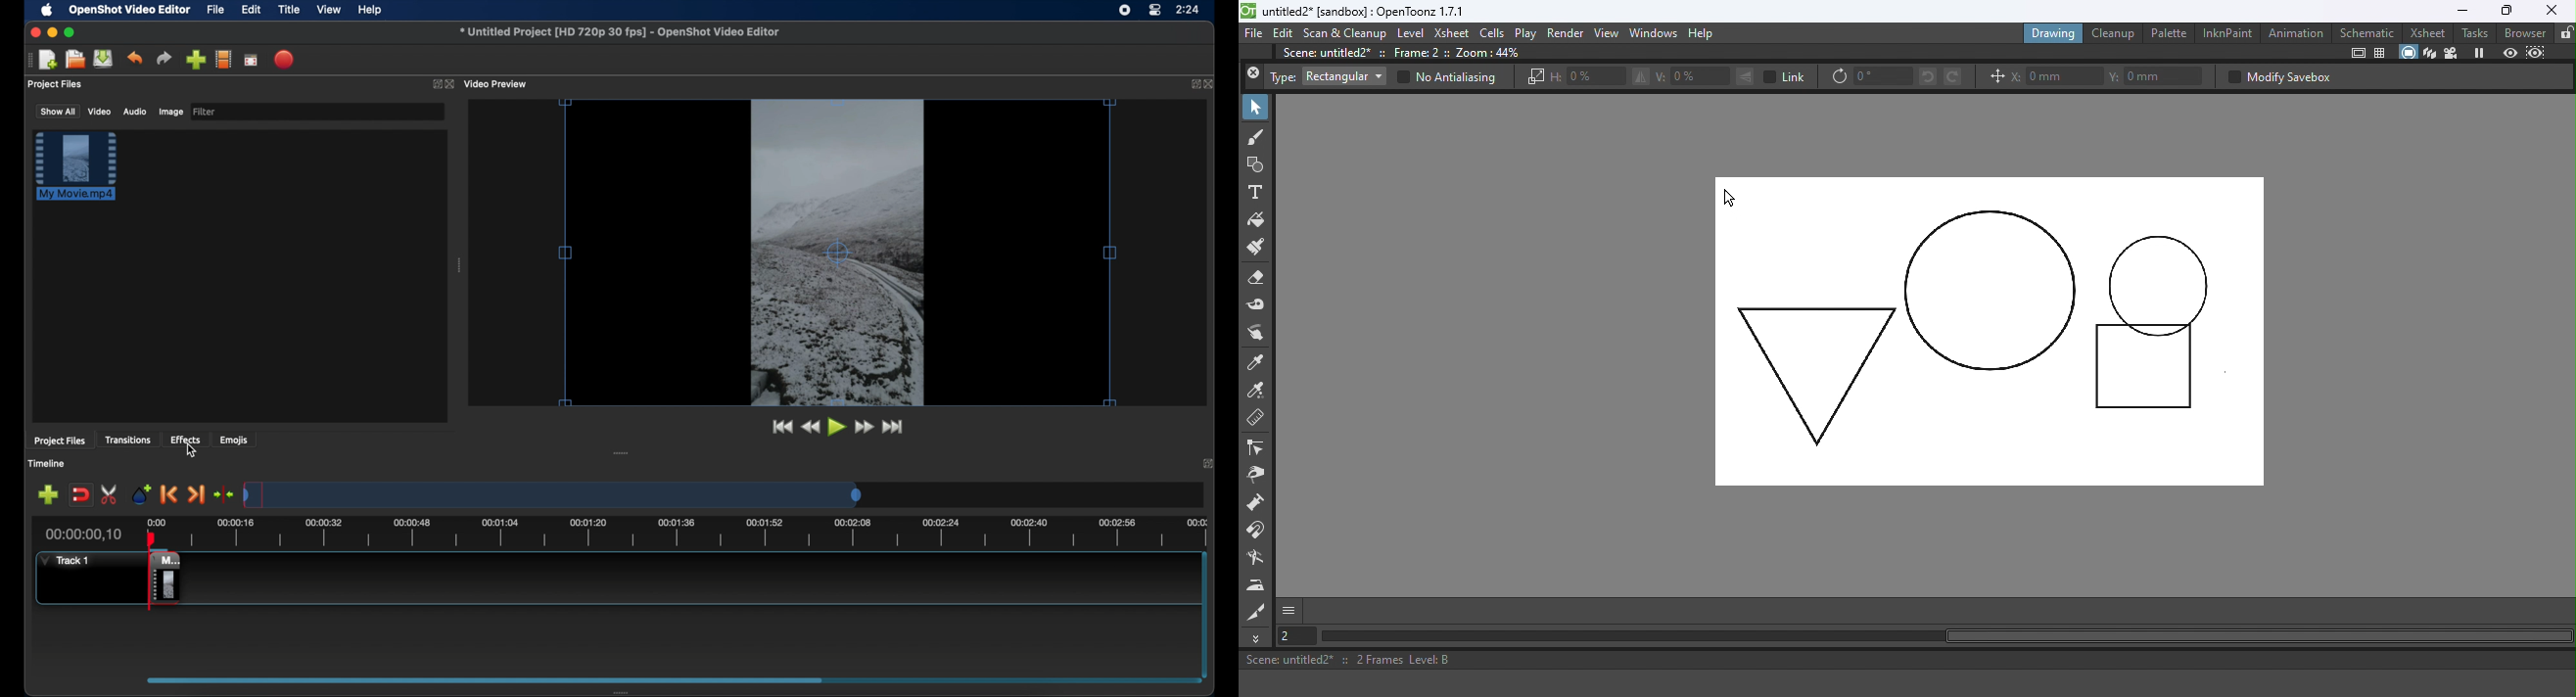  What do you see at coordinates (894, 426) in the screenshot?
I see `jump to end` at bounding box center [894, 426].